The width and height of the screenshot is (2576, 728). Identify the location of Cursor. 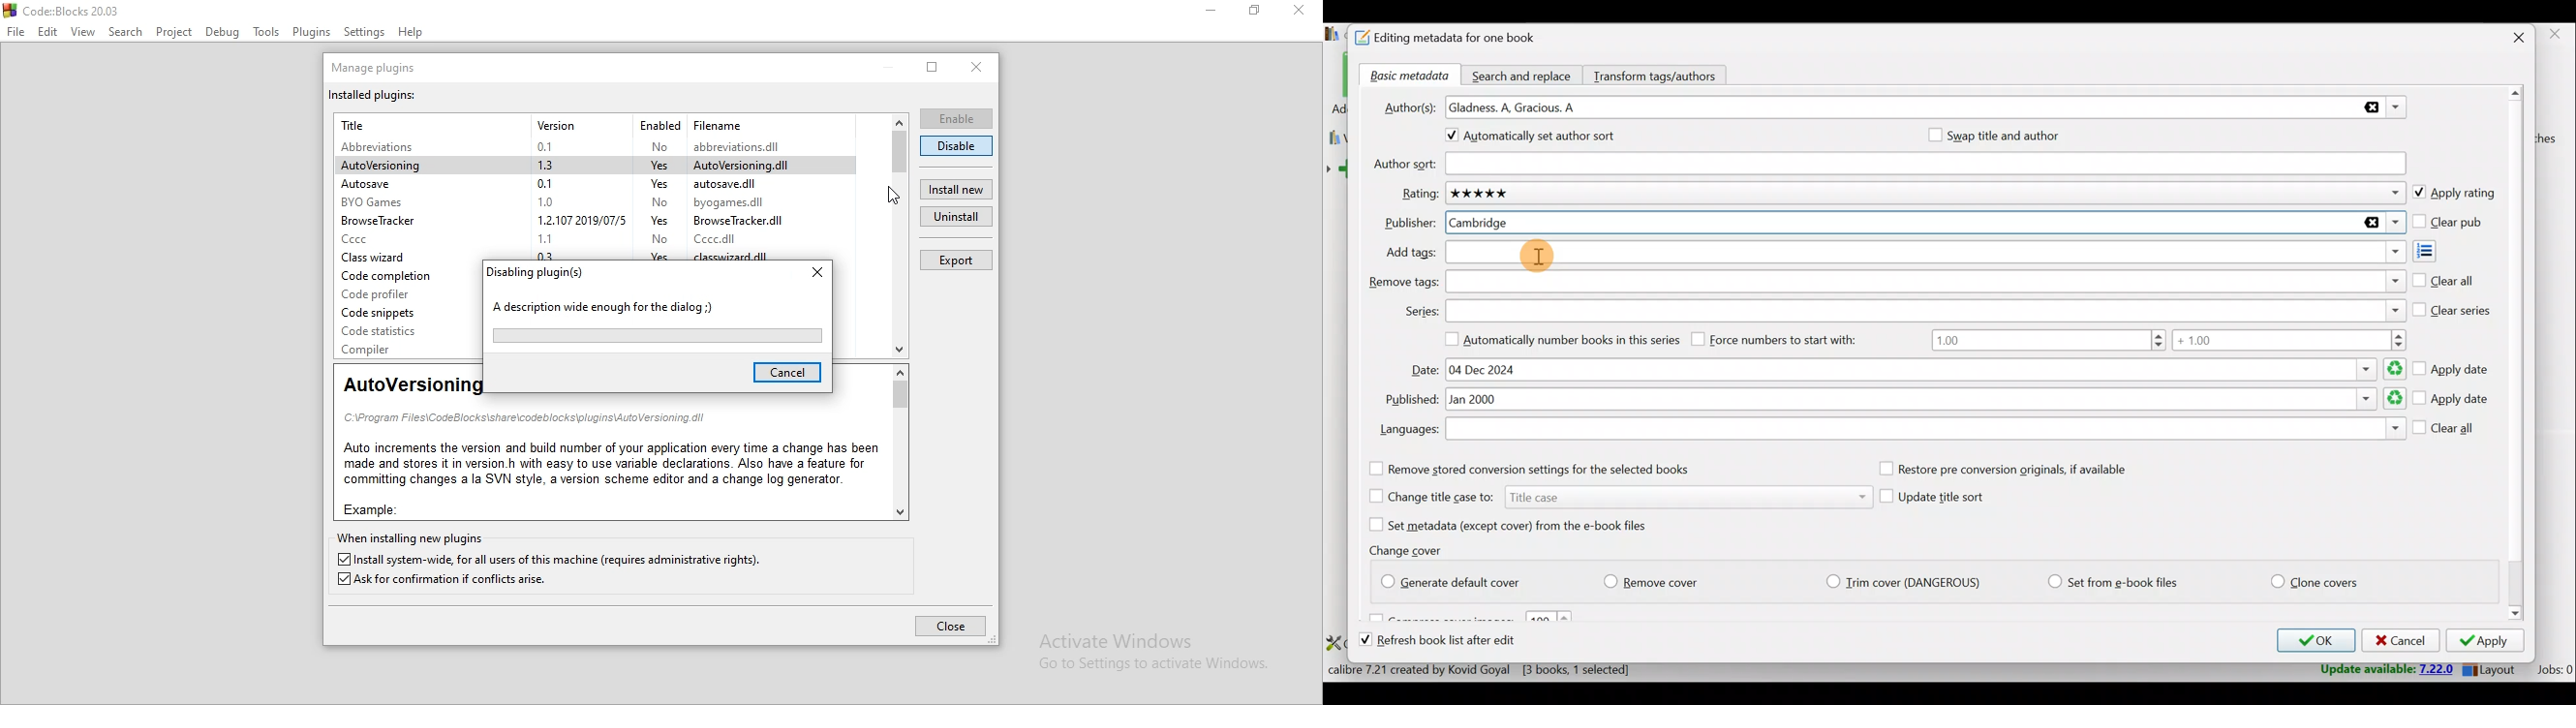
(1538, 257).